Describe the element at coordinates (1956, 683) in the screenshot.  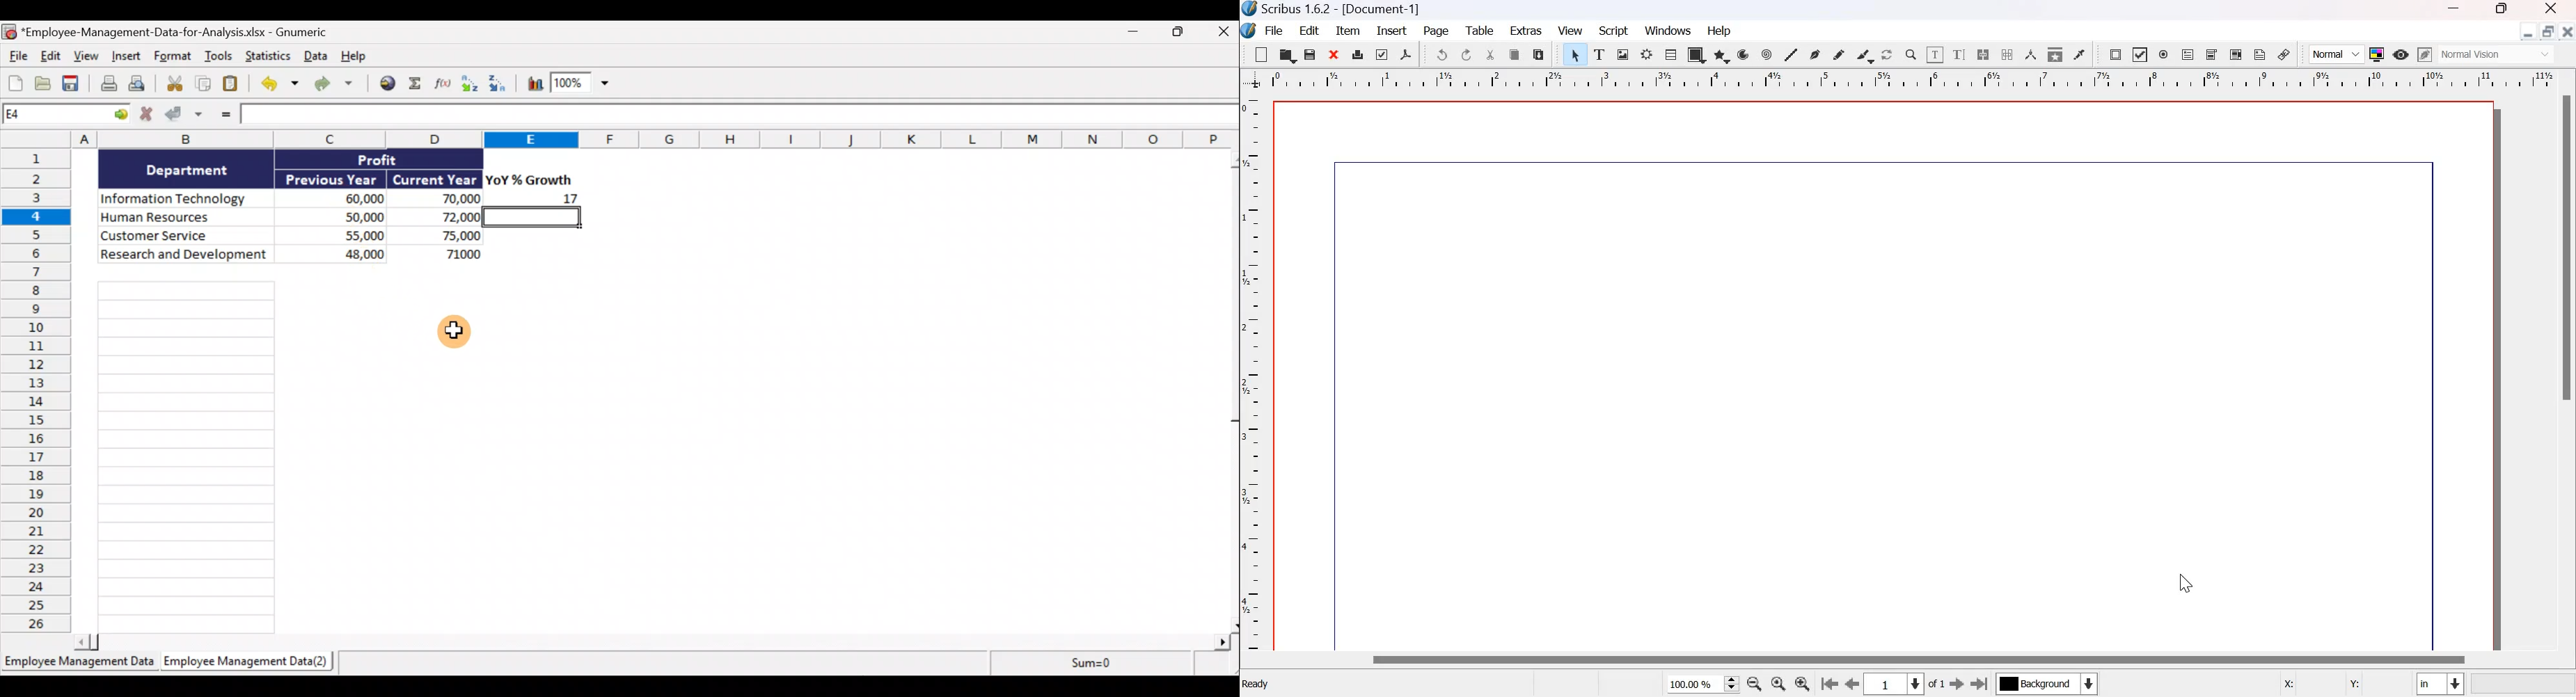
I see `go to the next page` at that location.